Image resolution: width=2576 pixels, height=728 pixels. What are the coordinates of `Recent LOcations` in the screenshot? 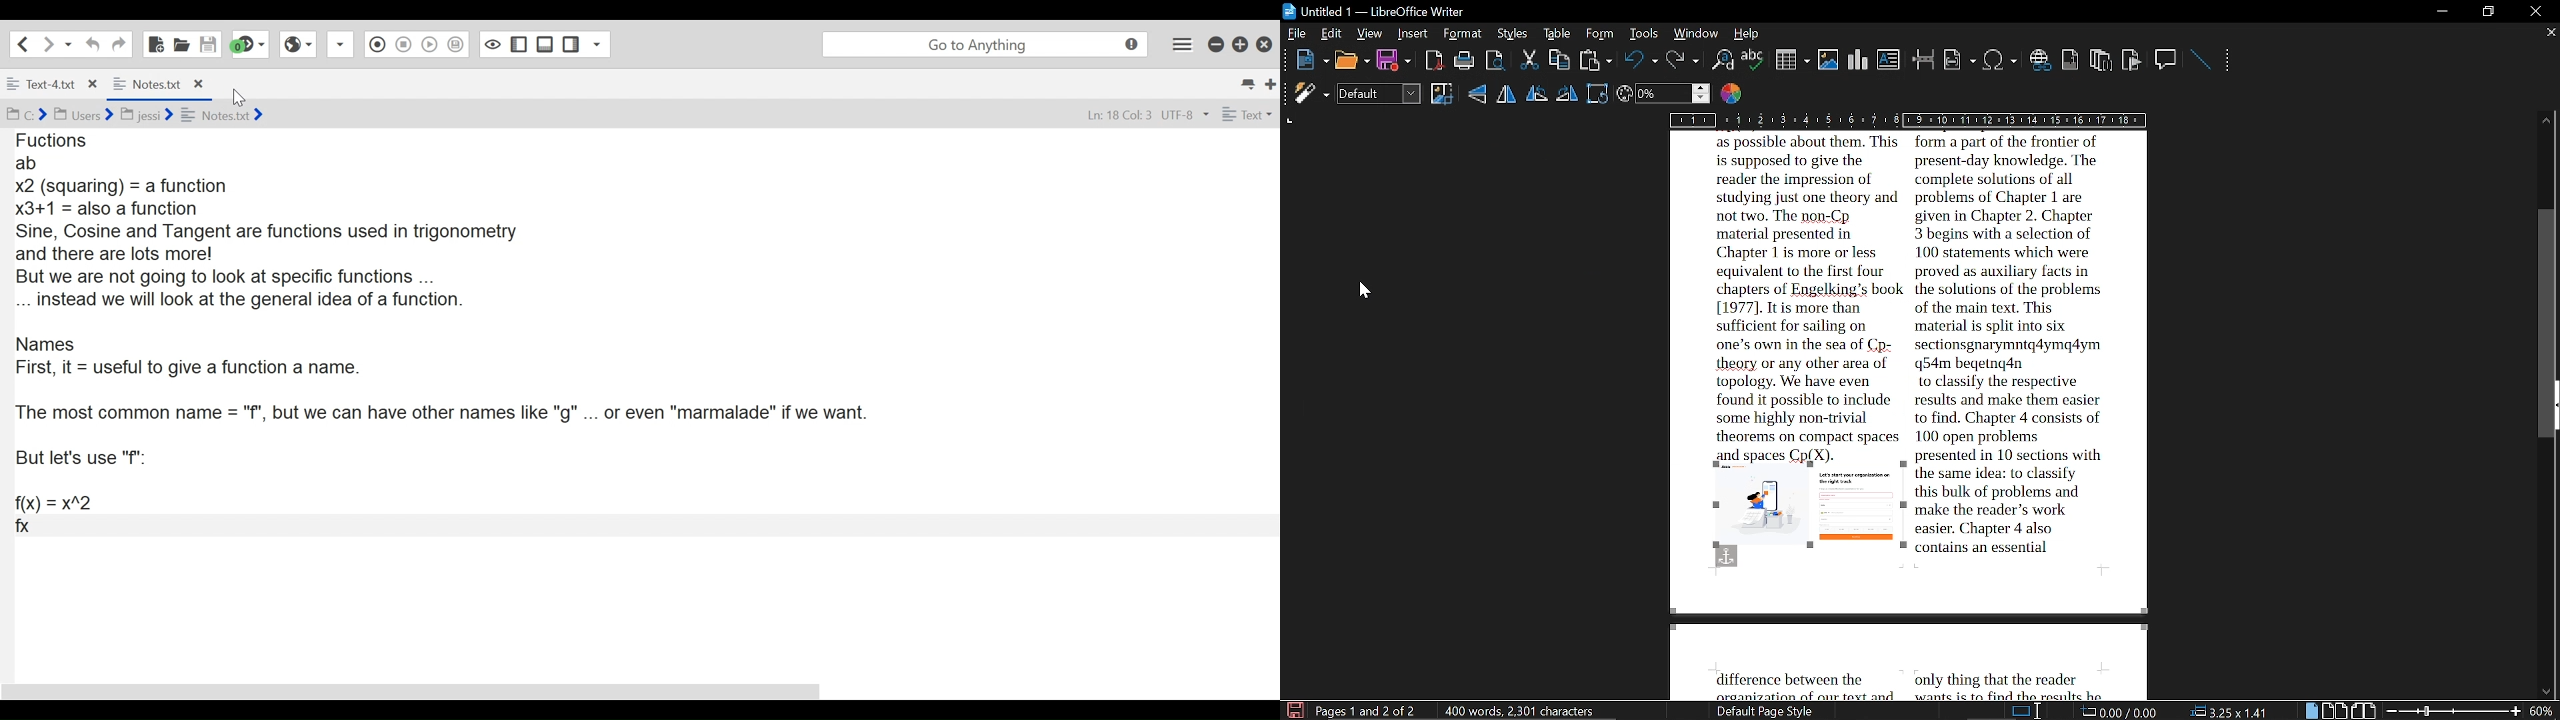 It's located at (69, 43).